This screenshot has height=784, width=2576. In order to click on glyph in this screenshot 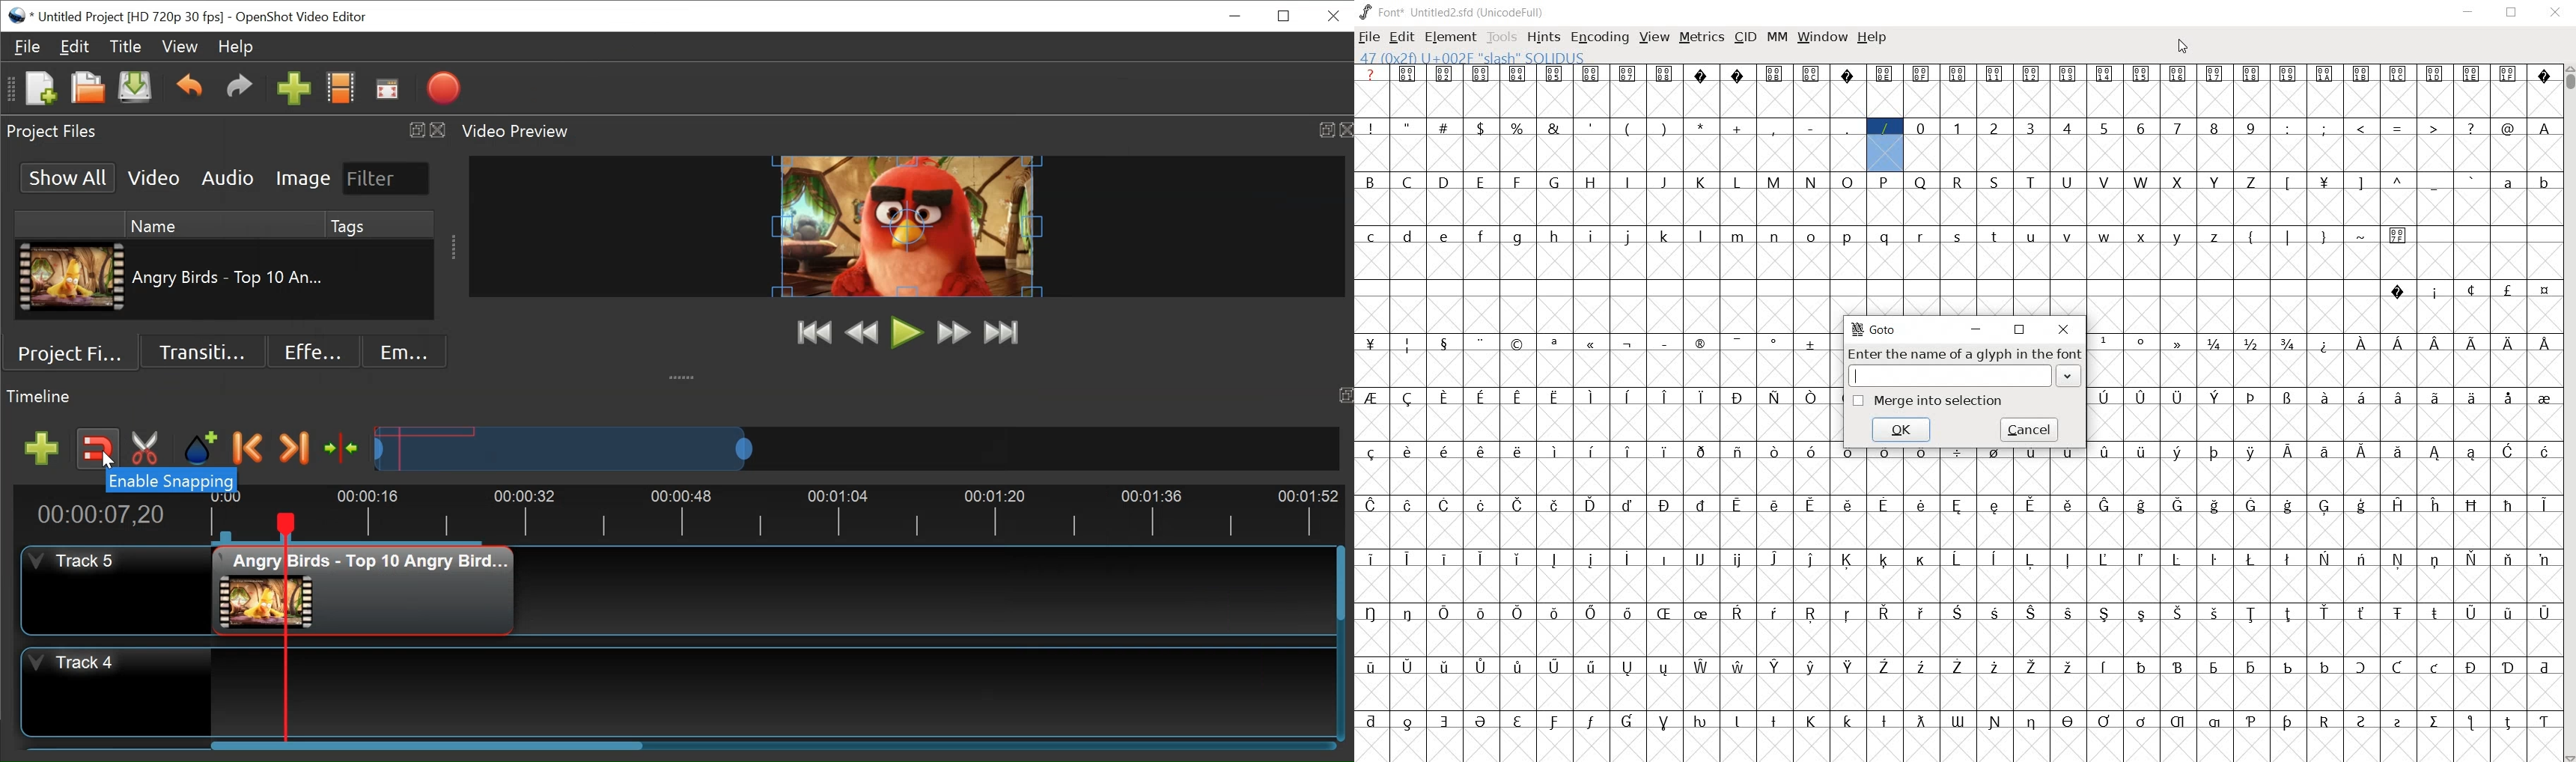, I will do `click(2032, 723)`.